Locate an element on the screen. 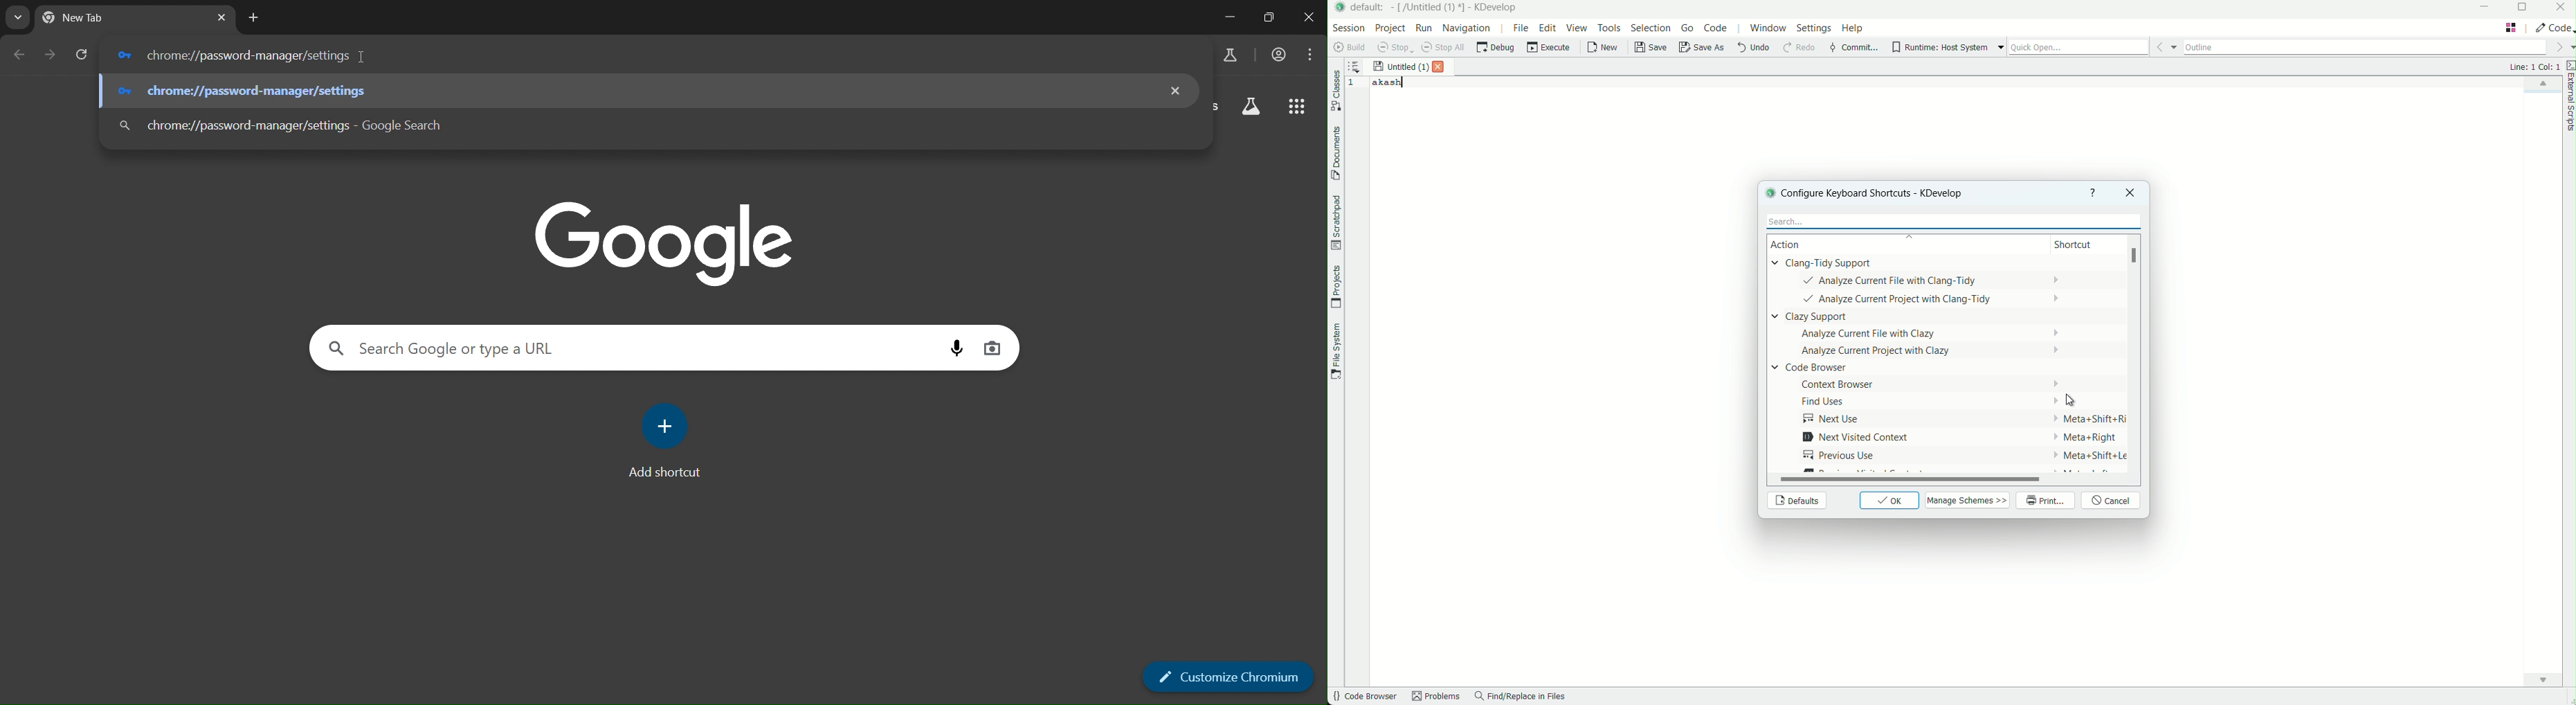  view menu is located at coordinates (1579, 28).